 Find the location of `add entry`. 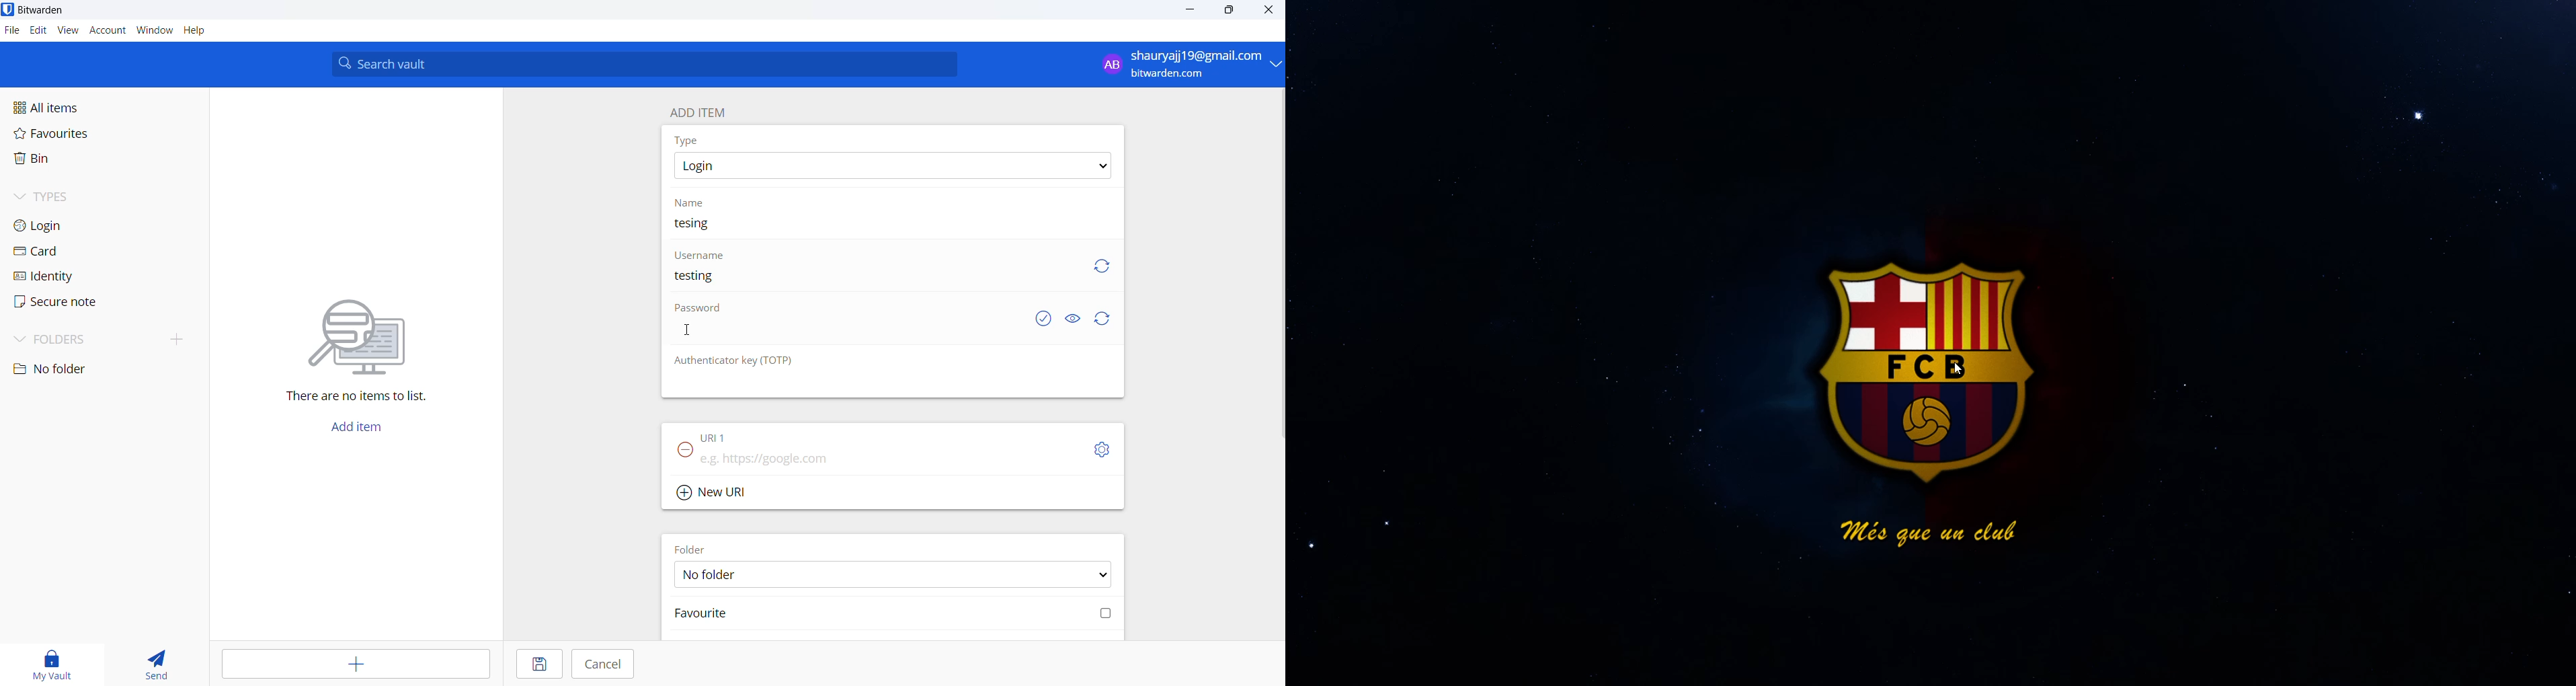

add entry is located at coordinates (358, 664).